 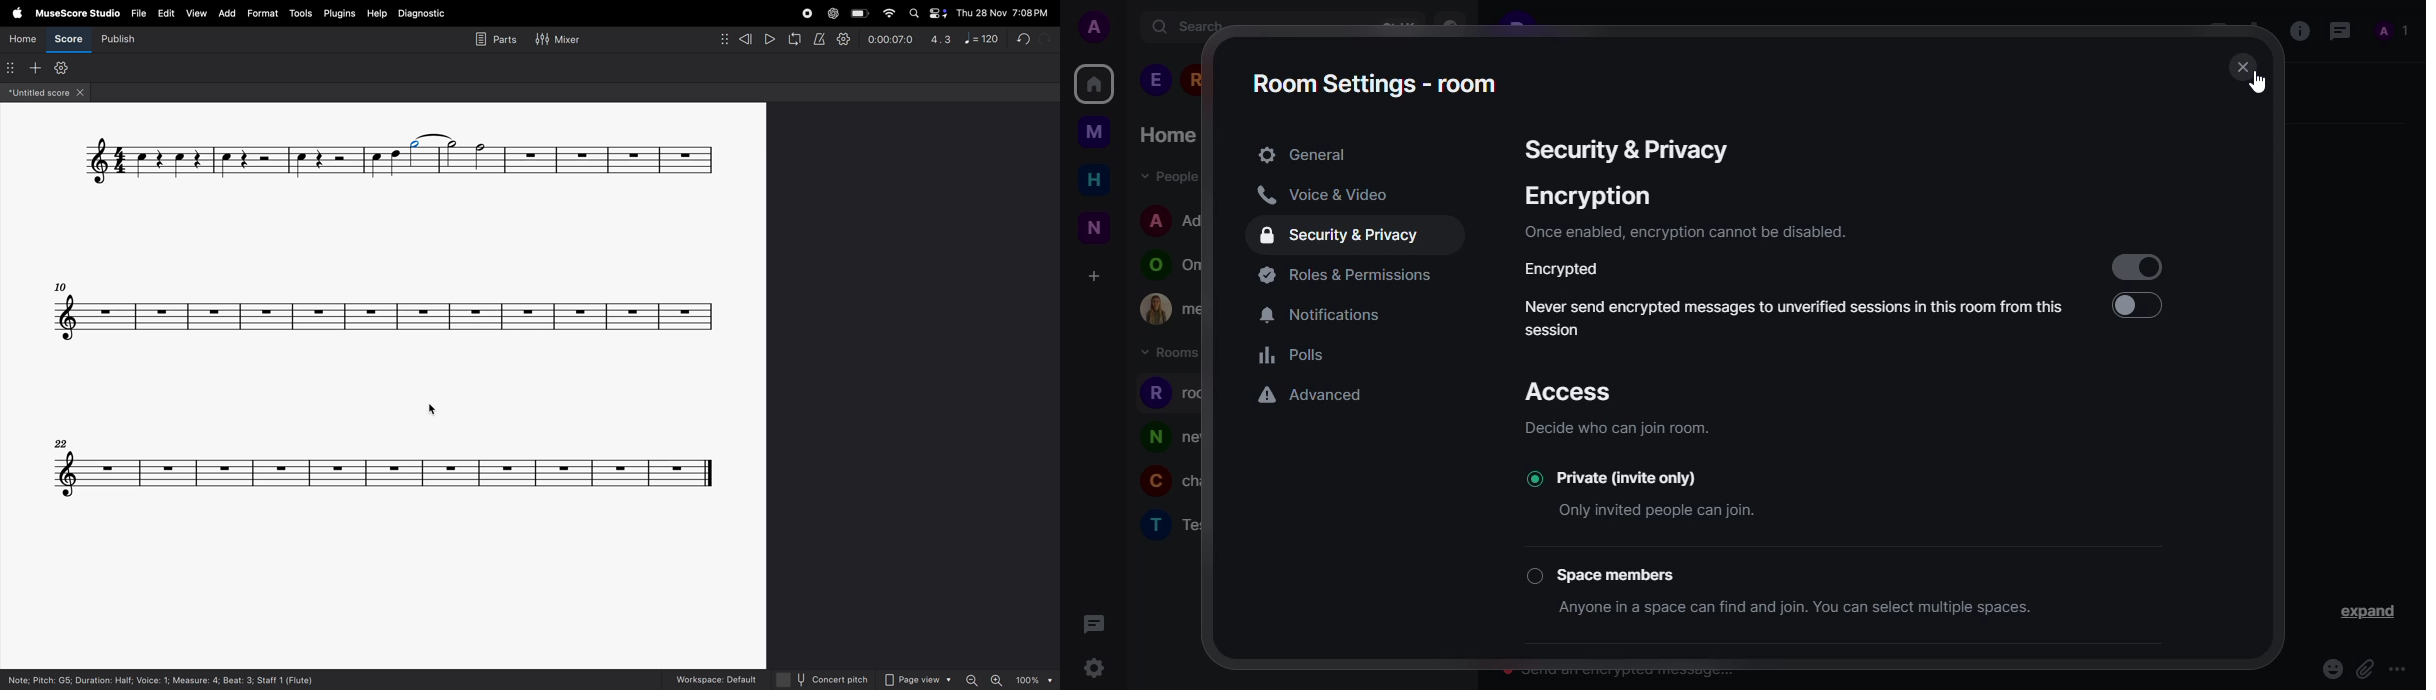 I want to click on threads, so click(x=2337, y=30).